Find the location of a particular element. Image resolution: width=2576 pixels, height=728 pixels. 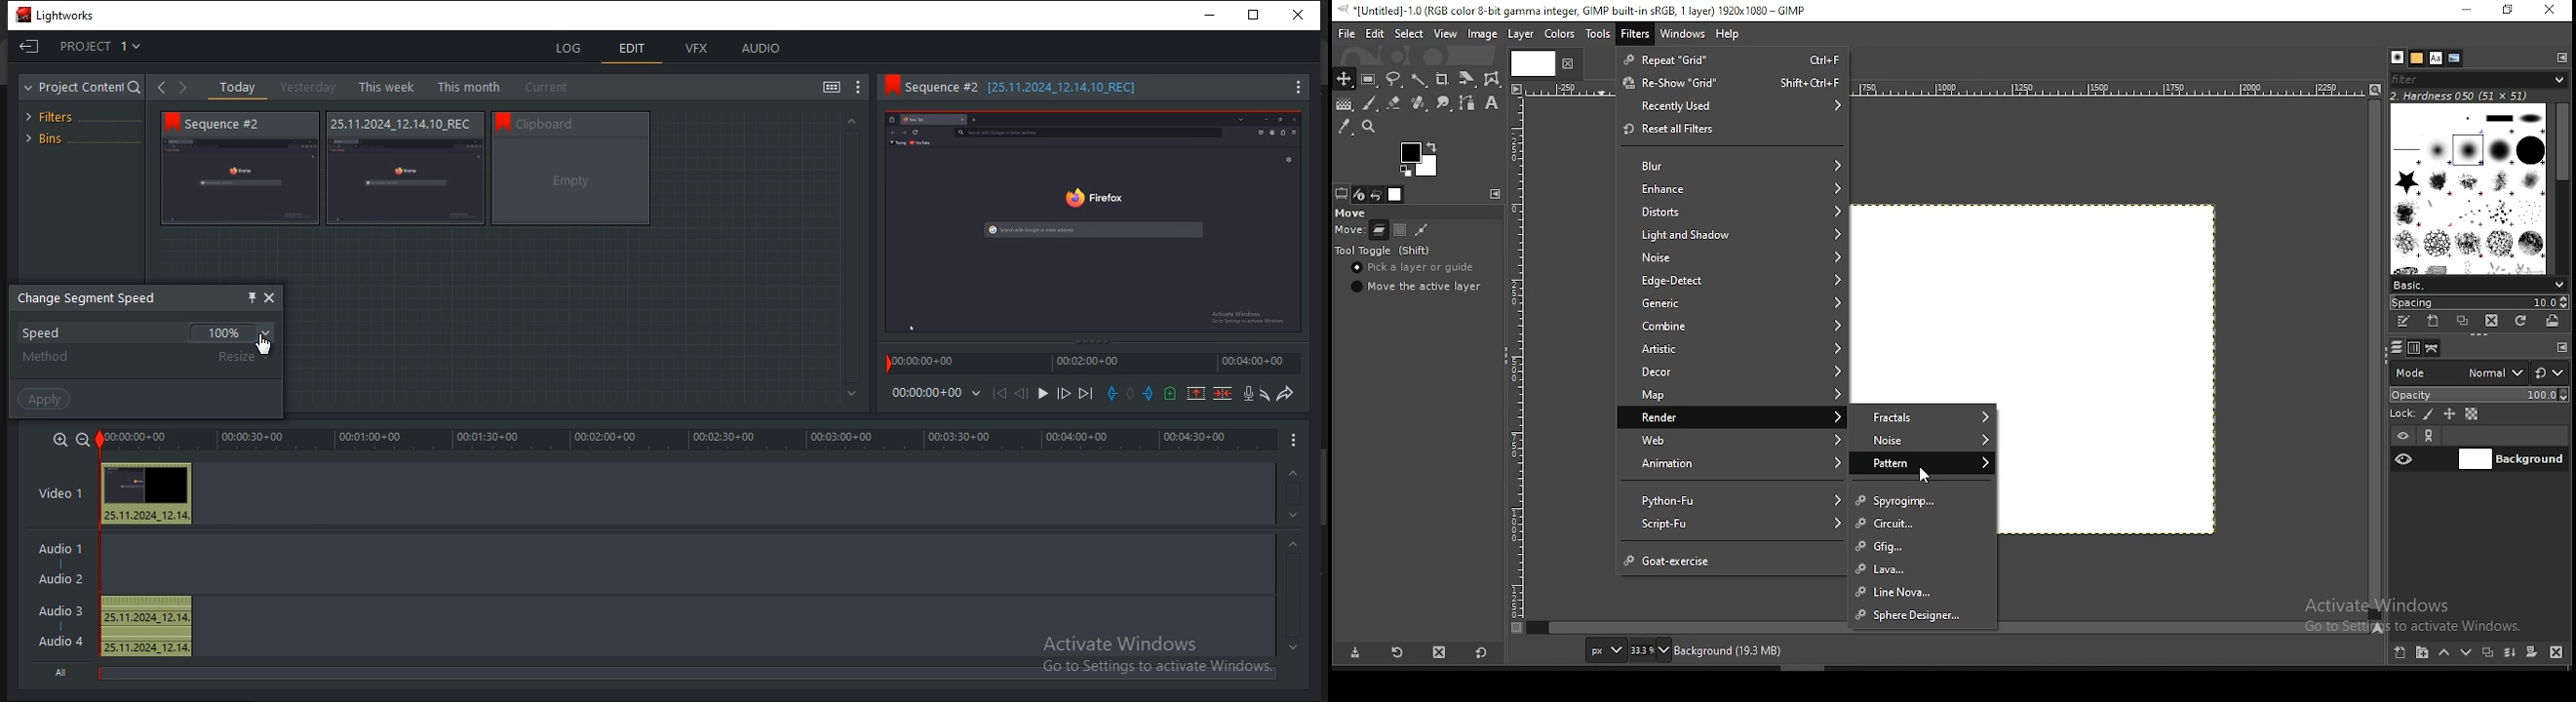

minimize is located at coordinates (2469, 12).